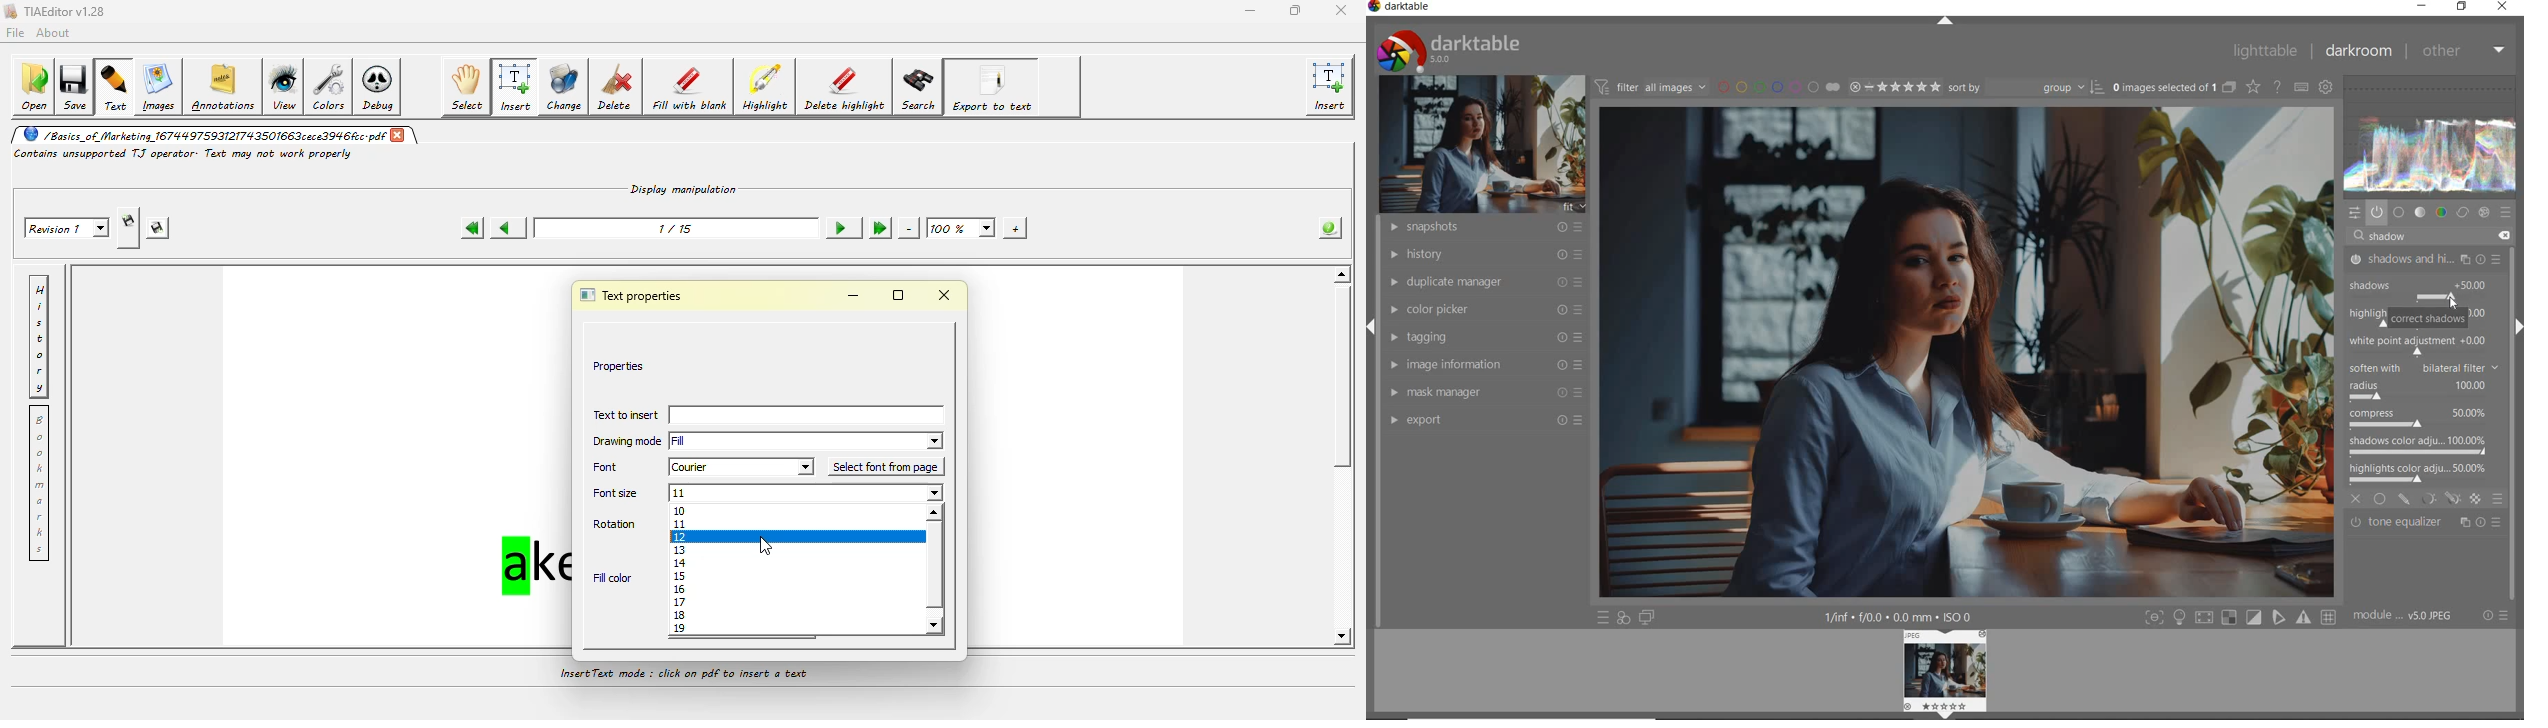  I want to click on selected image, so click(1958, 353).